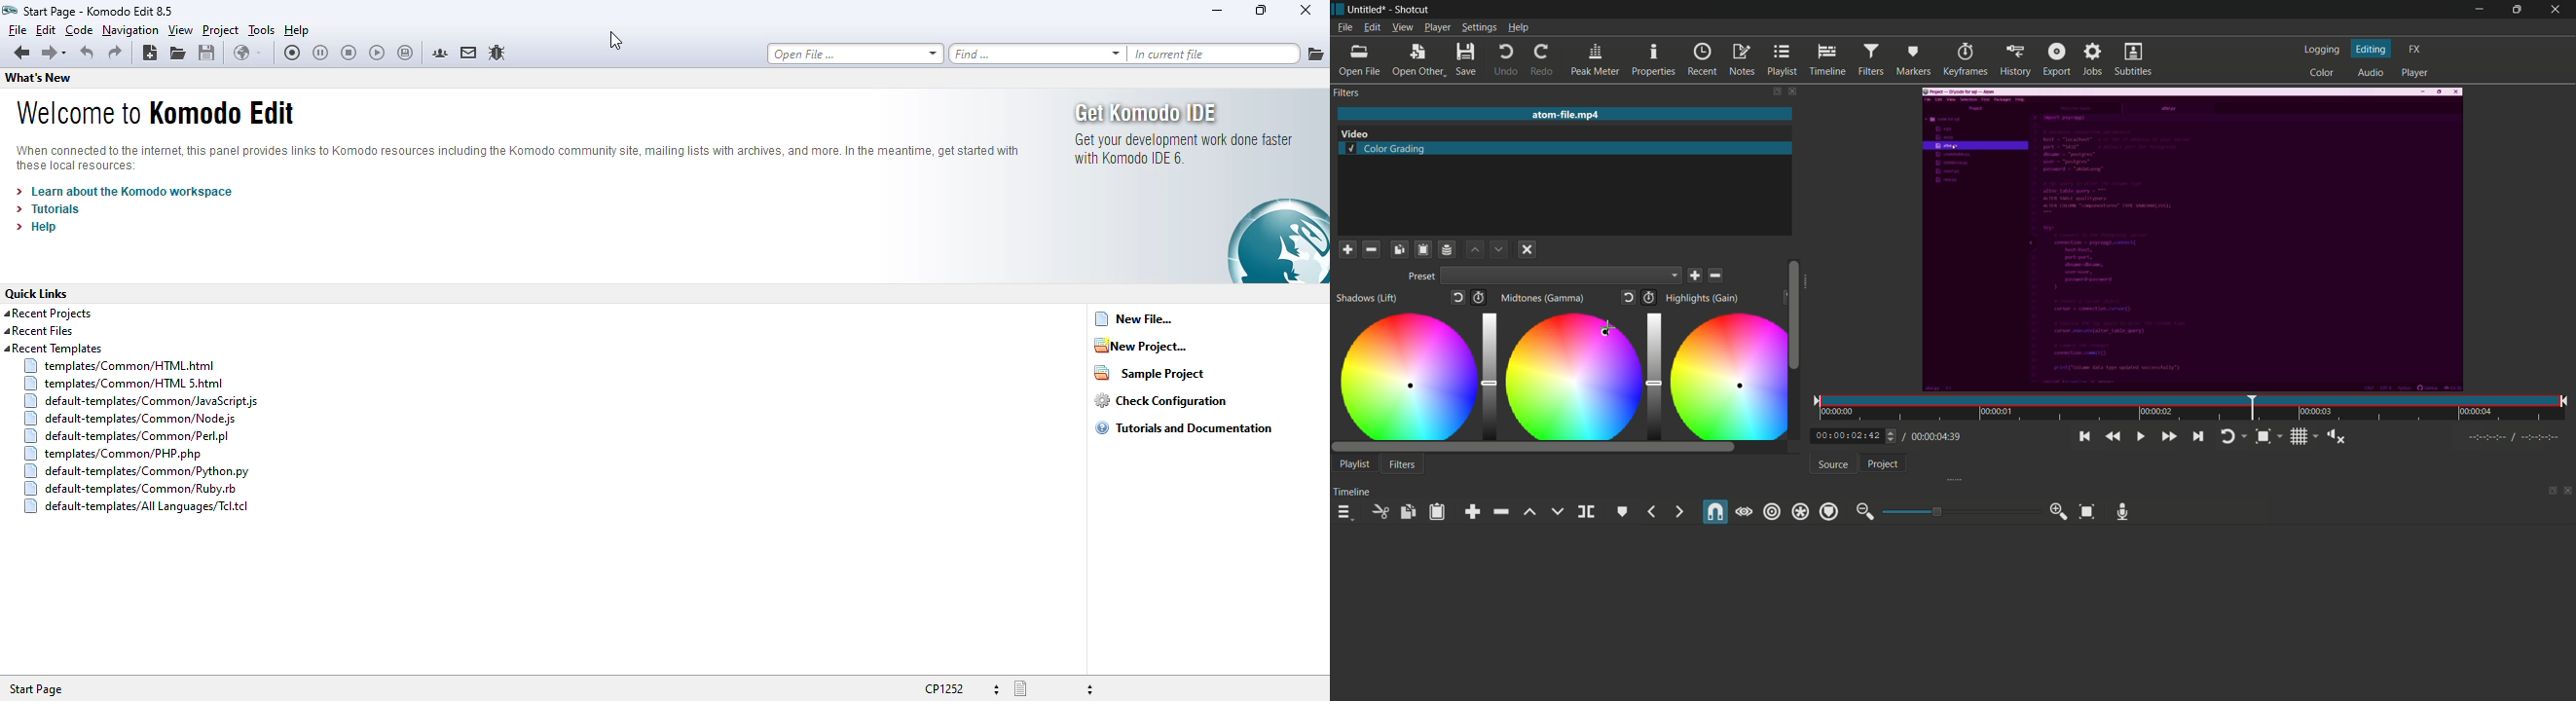 Image resolution: width=2576 pixels, height=728 pixels. Describe the element at coordinates (130, 30) in the screenshot. I see `navigation` at that location.